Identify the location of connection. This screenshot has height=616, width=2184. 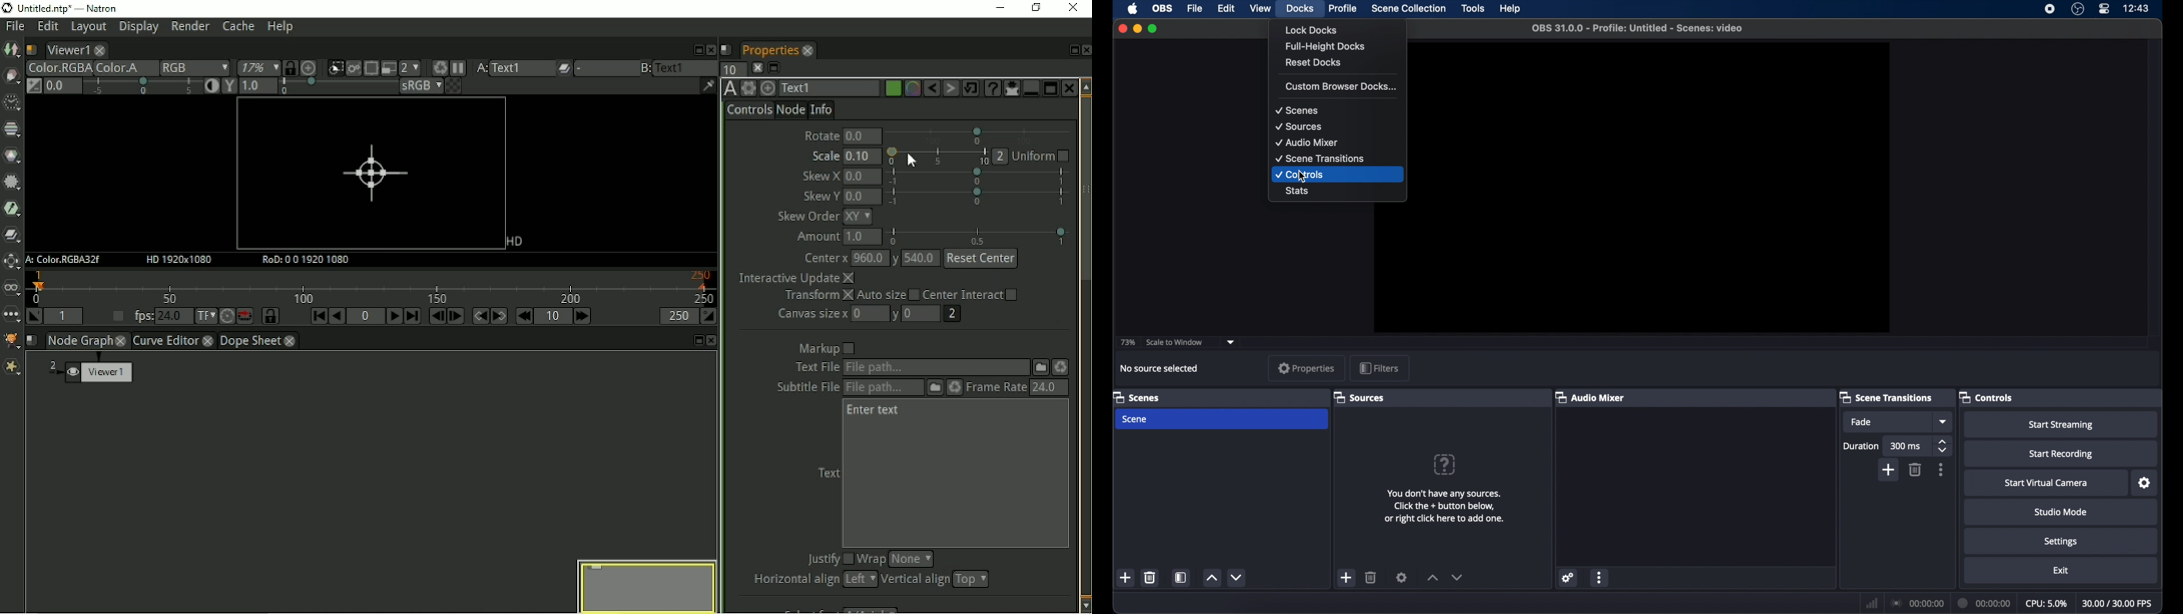
(1919, 603).